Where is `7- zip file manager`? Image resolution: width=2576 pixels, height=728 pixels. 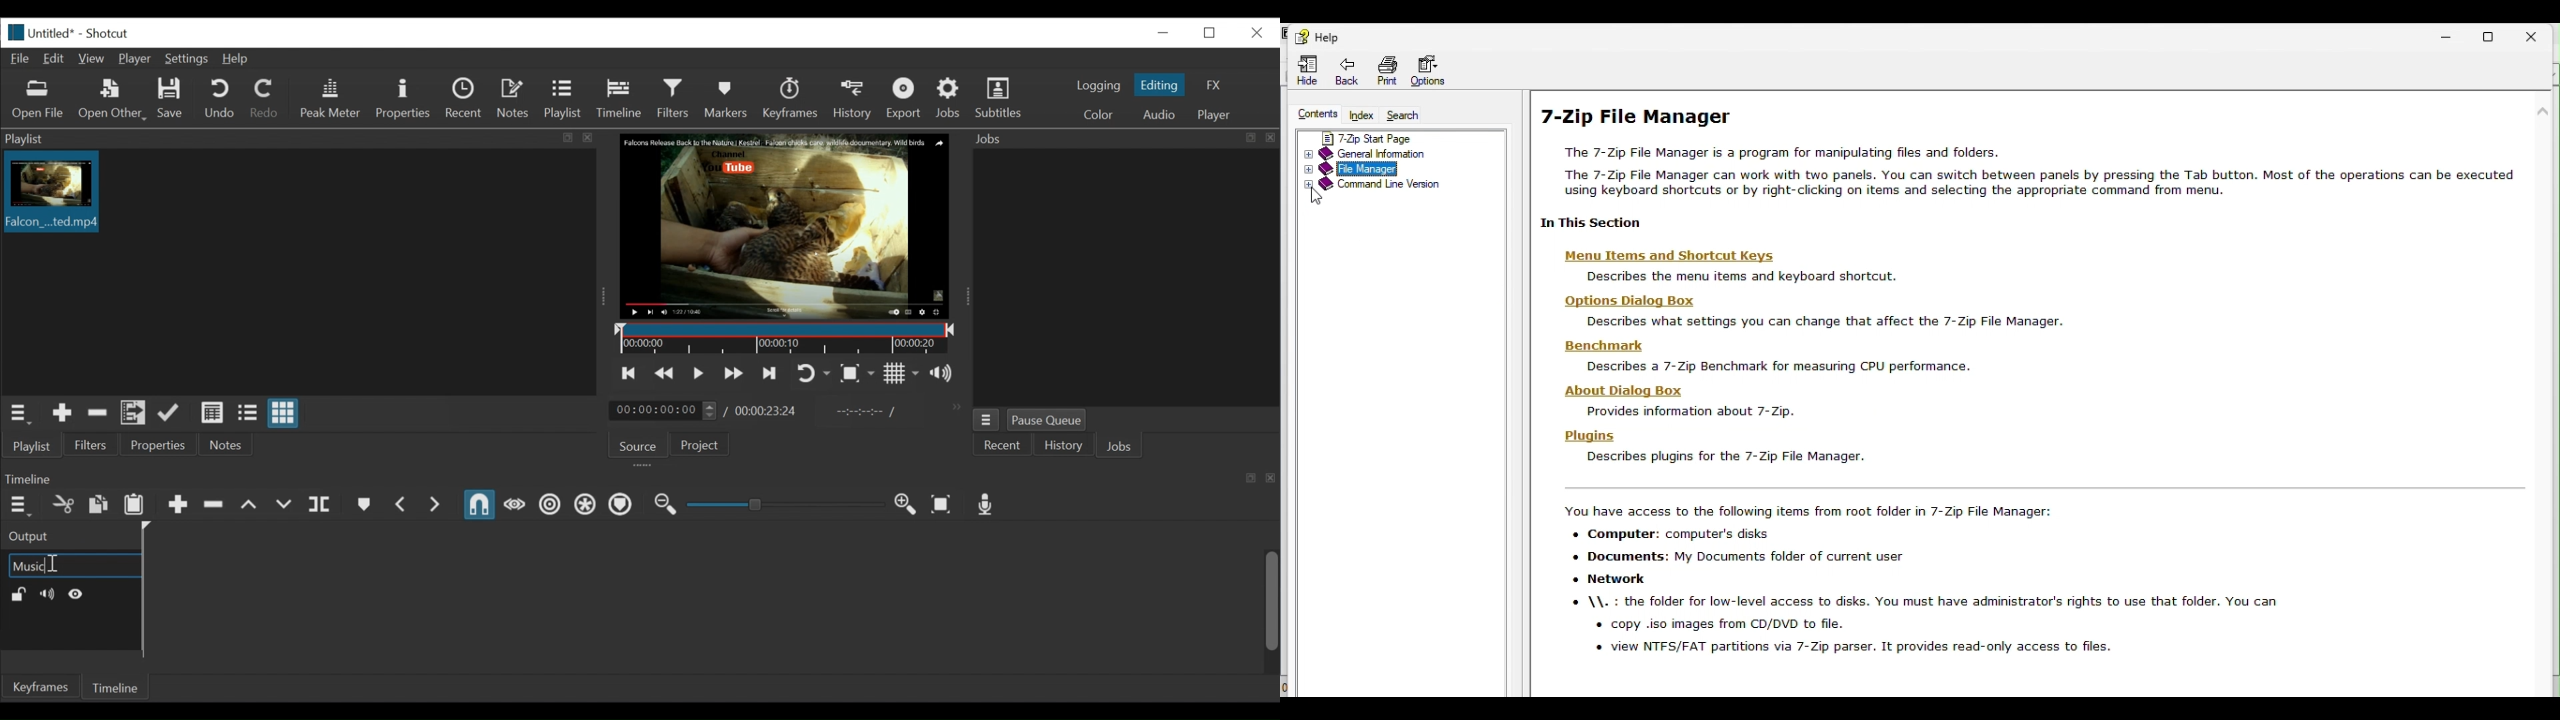
7- zip file manager is located at coordinates (2034, 168).